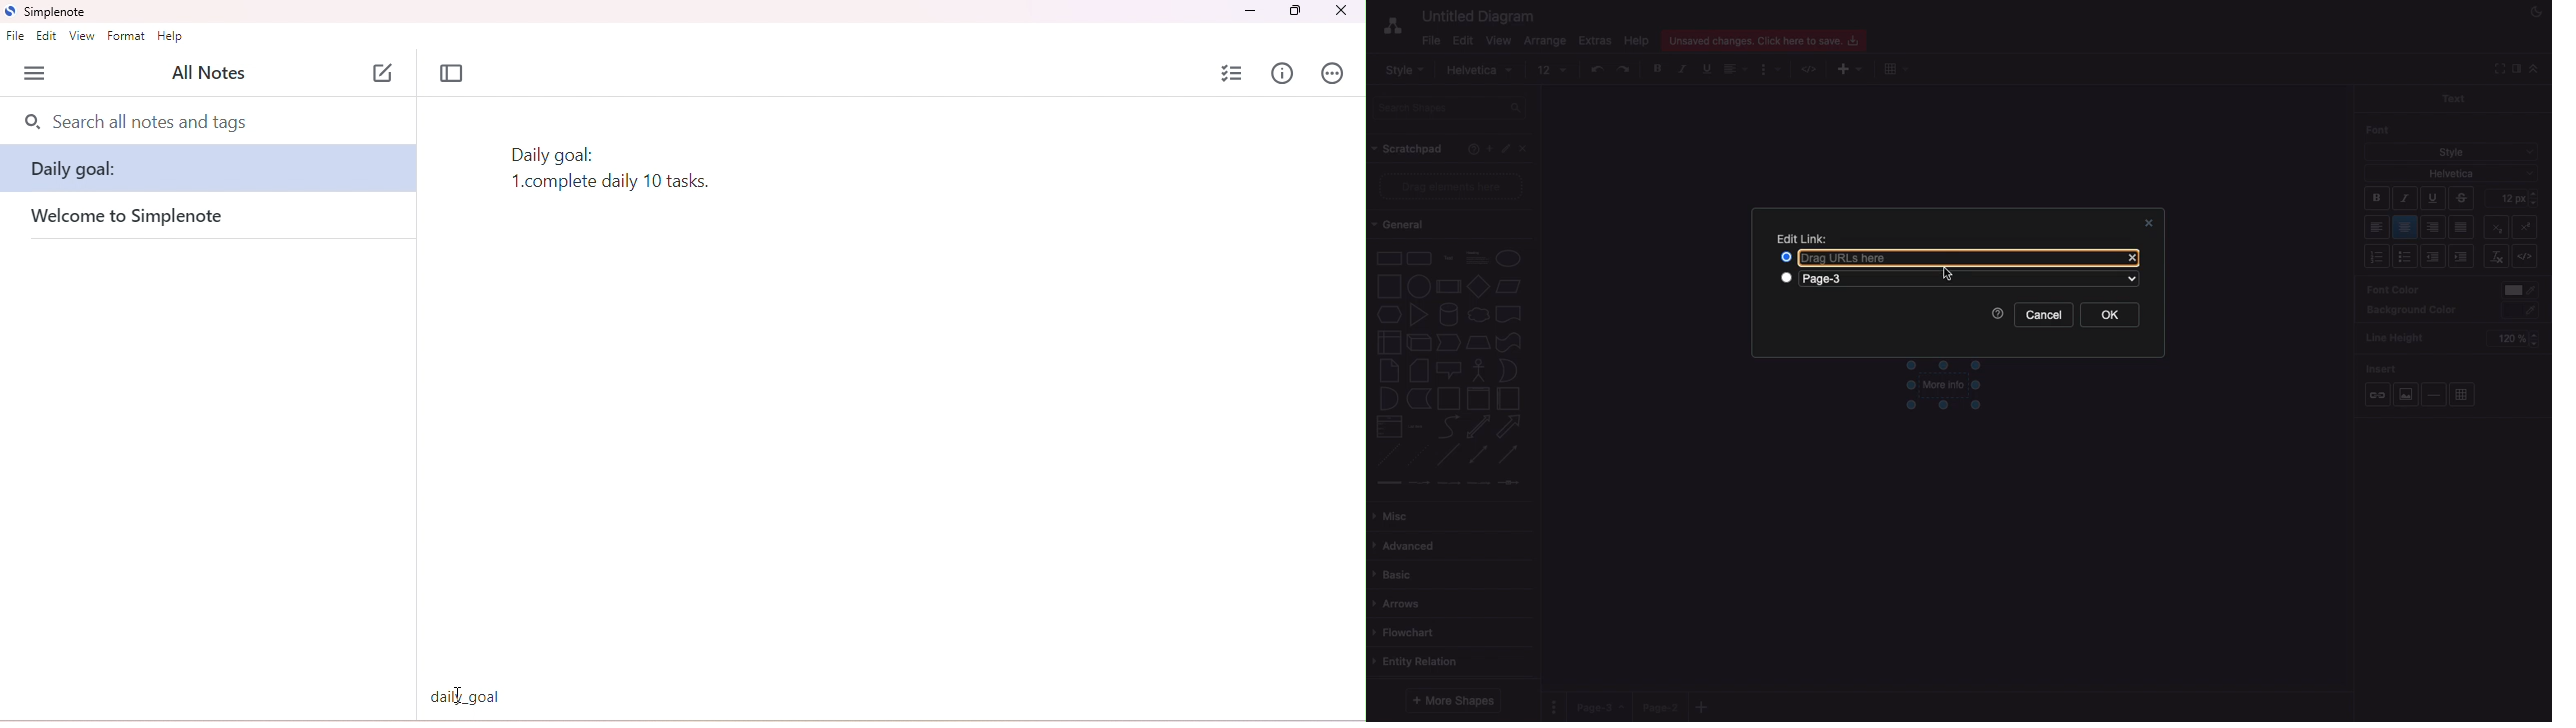 The width and height of the screenshot is (2576, 728). What do you see at coordinates (49, 12) in the screenshot?
I see `simplenote` at bounding box center [49, 12].